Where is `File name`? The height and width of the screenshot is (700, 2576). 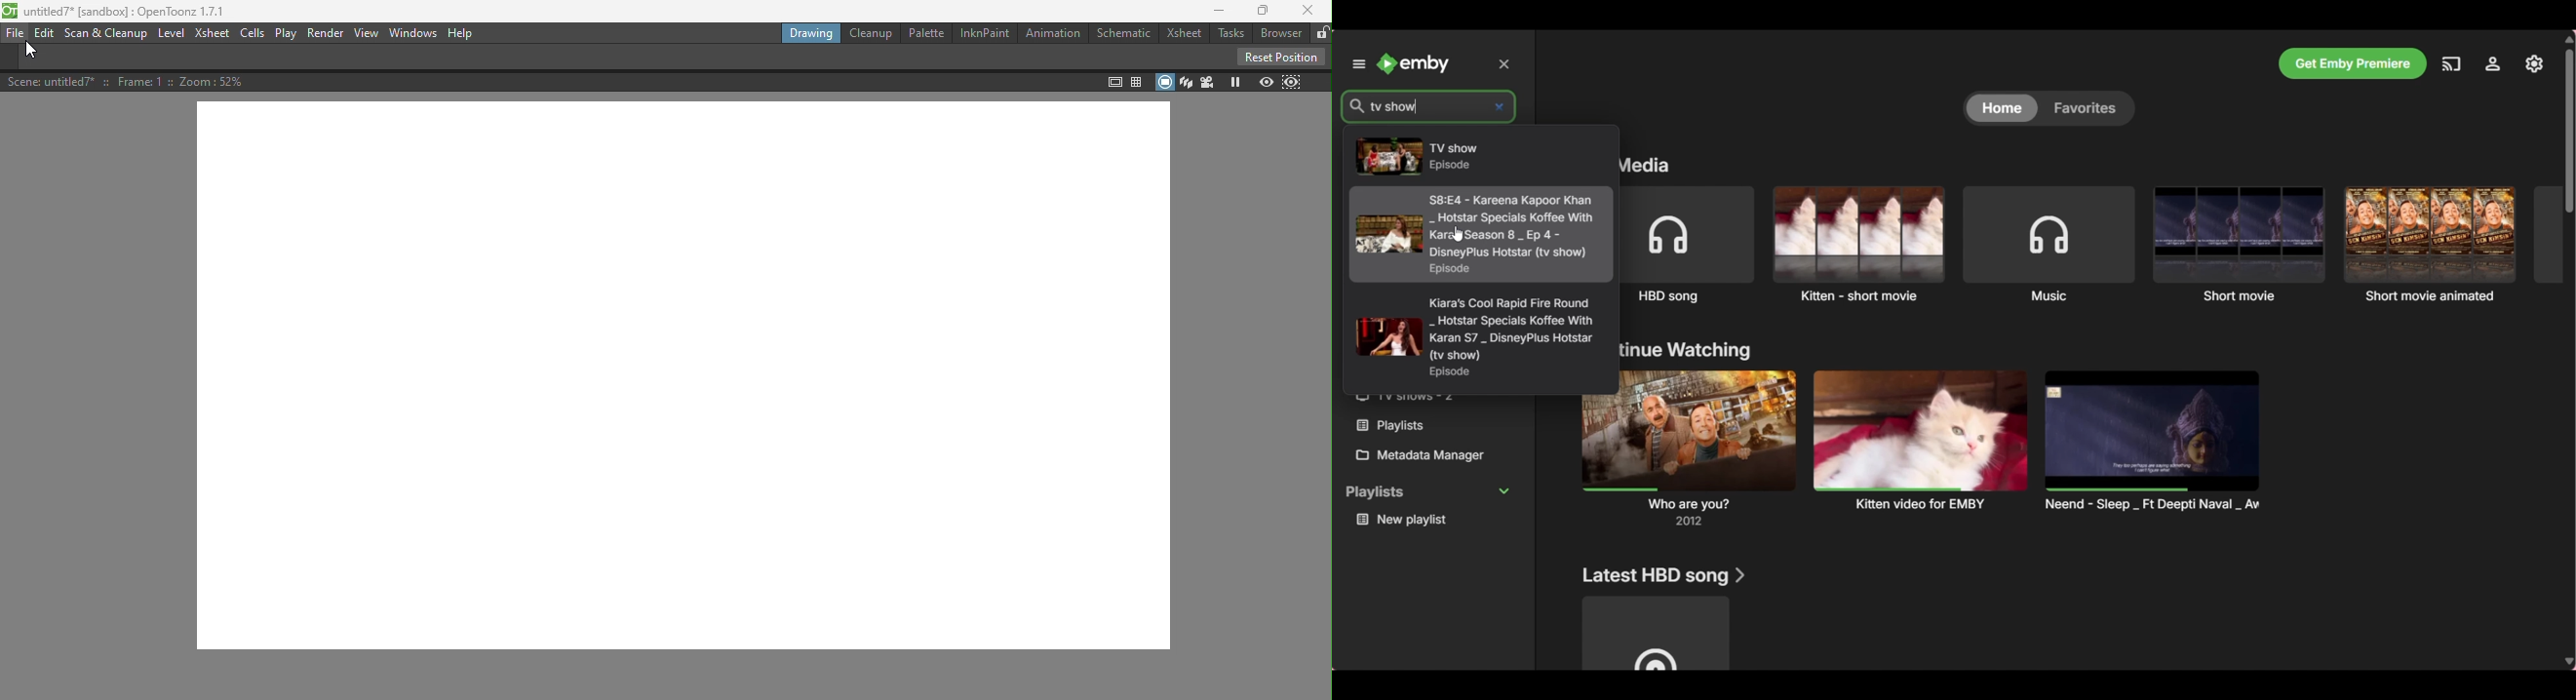 File name is located at coordinates (128, 11).